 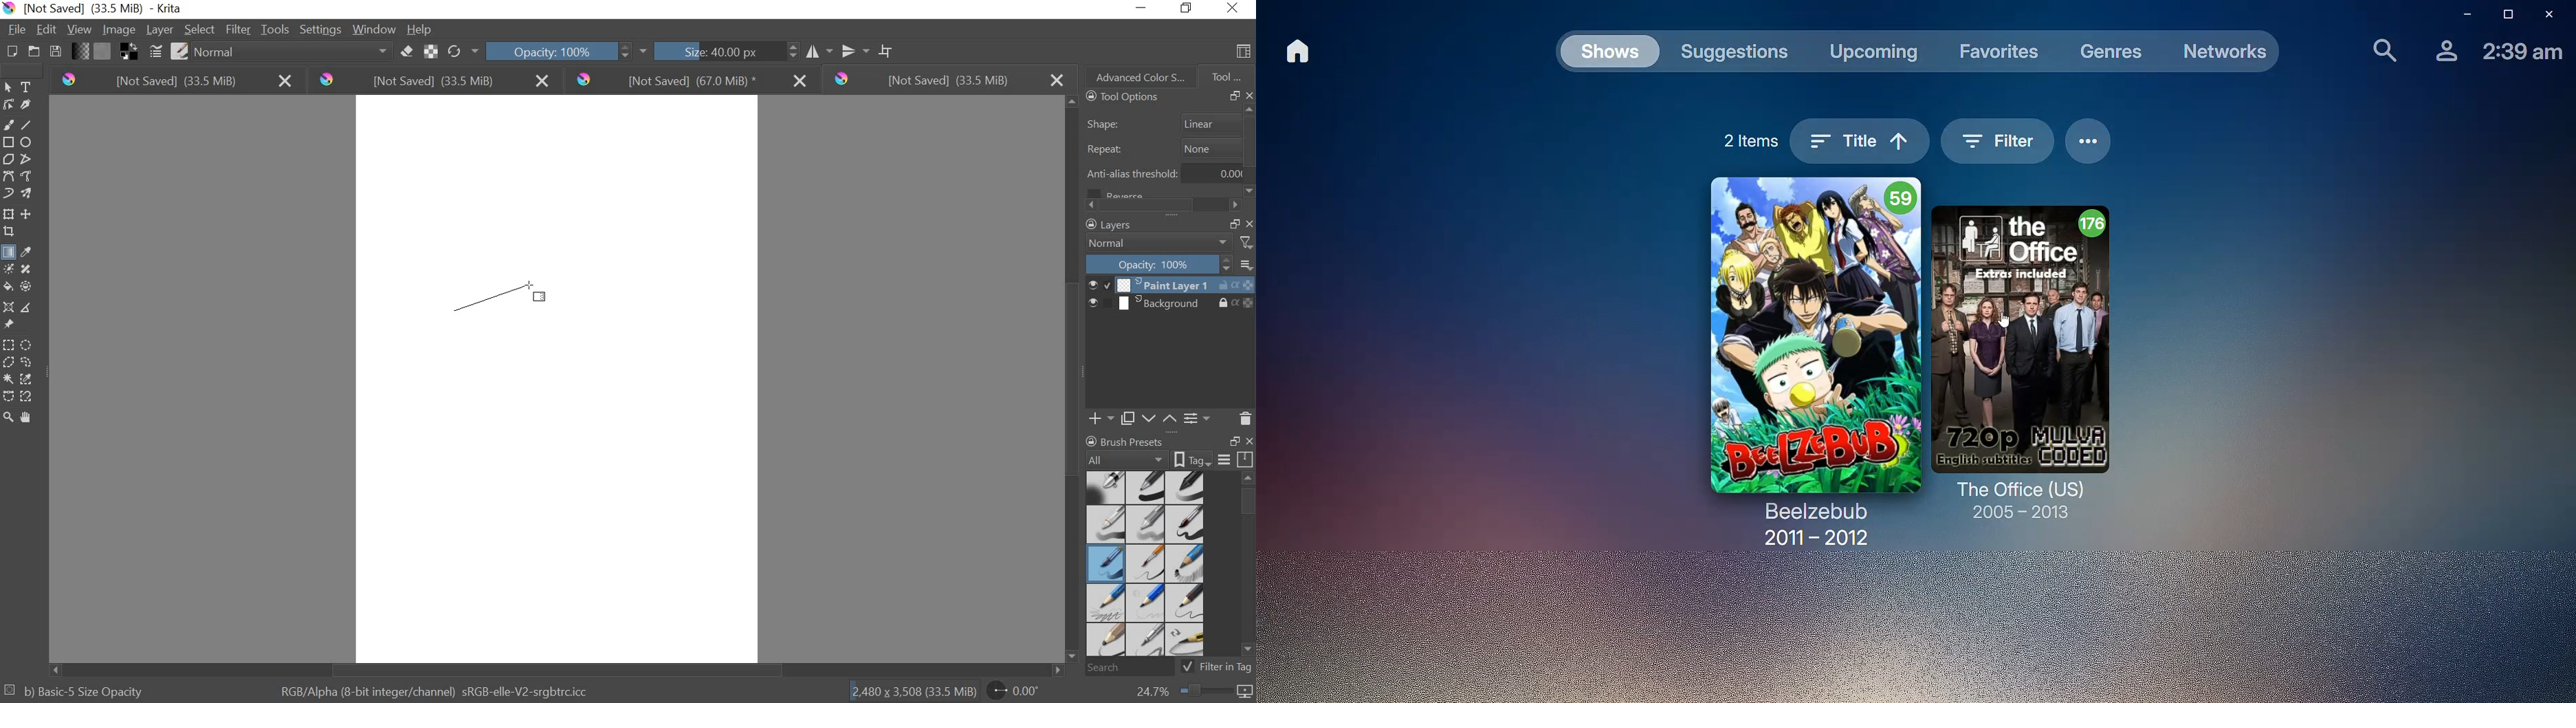 I want to click on WRAP AROUND MODE, so click(x=890, y=48).